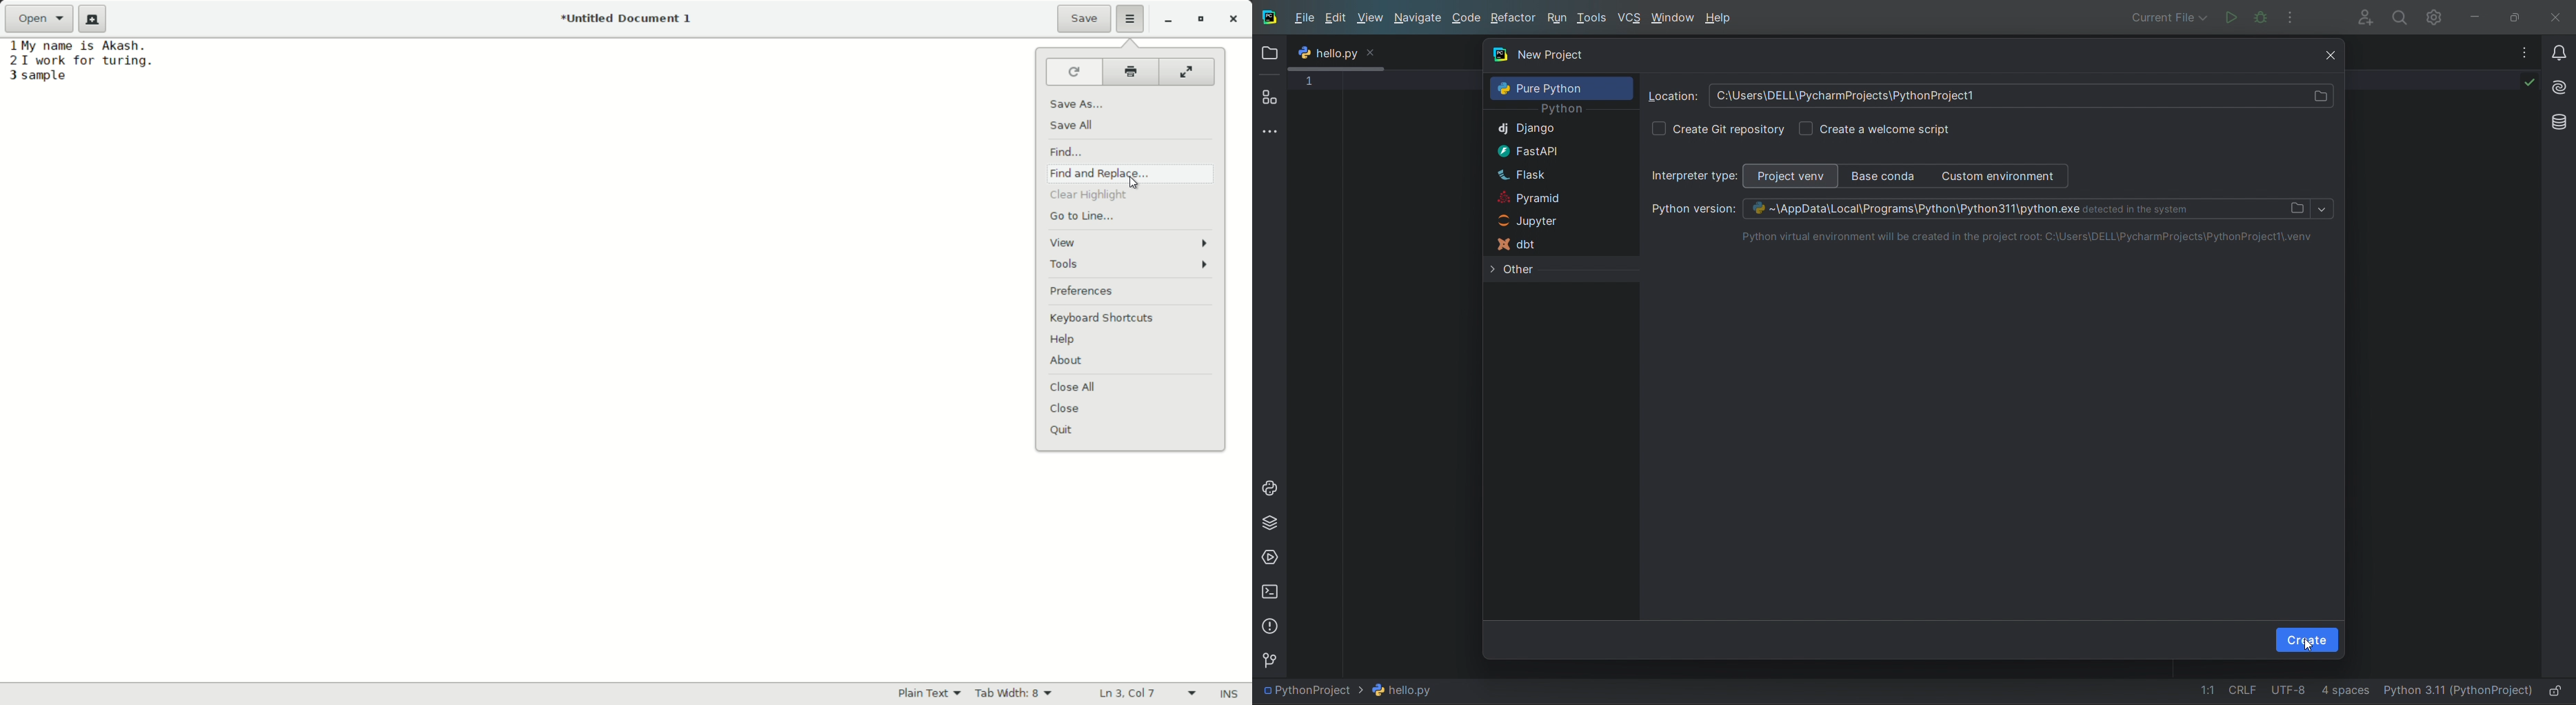 The height and width of the screenshot is (728, 2576). What do you see at coordinates (1558, 19) in the screenshot?
I see `run` at bounding box center [1558, 19].